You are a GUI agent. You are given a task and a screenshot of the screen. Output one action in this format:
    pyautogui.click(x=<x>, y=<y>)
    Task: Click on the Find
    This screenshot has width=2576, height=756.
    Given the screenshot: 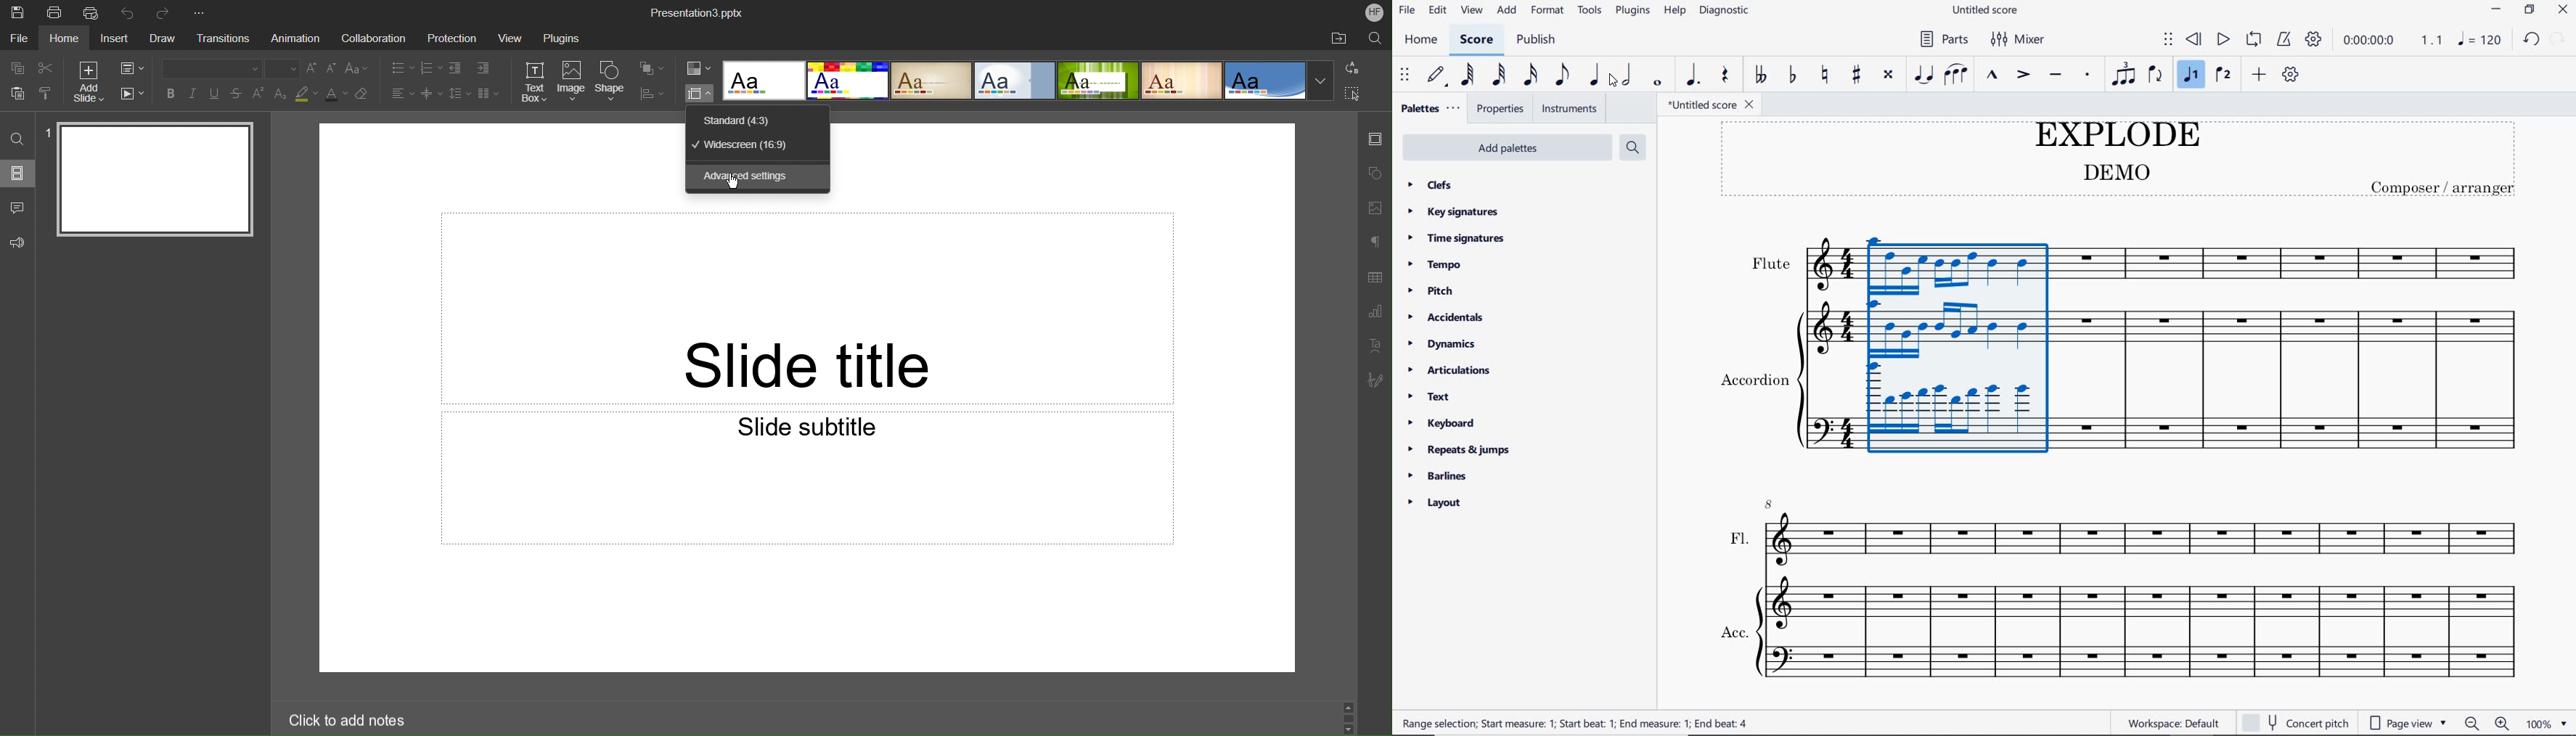 What is the action you would take?
    pyautogui.click(x=17, y=139)
    